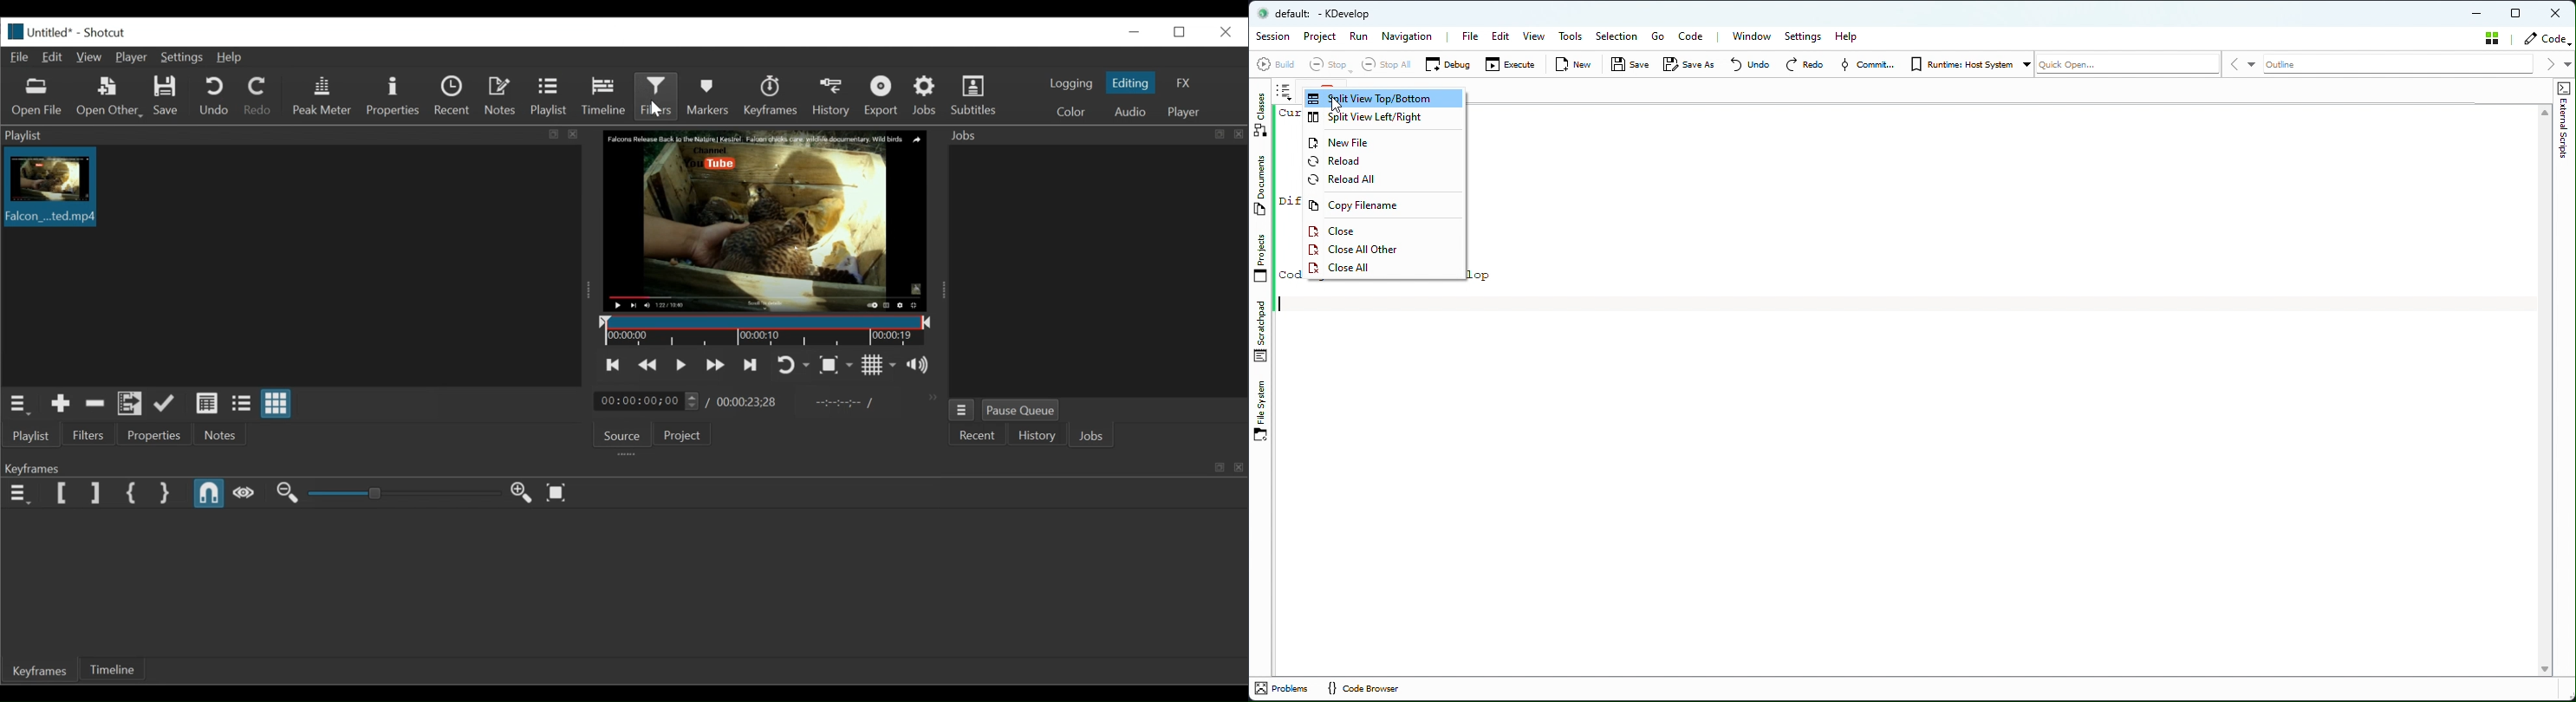 The width and height of the screenshot is (2576, 728). Describe the element at coordinates (208, 404) in the screenshot. I see `View as detail` at that location.